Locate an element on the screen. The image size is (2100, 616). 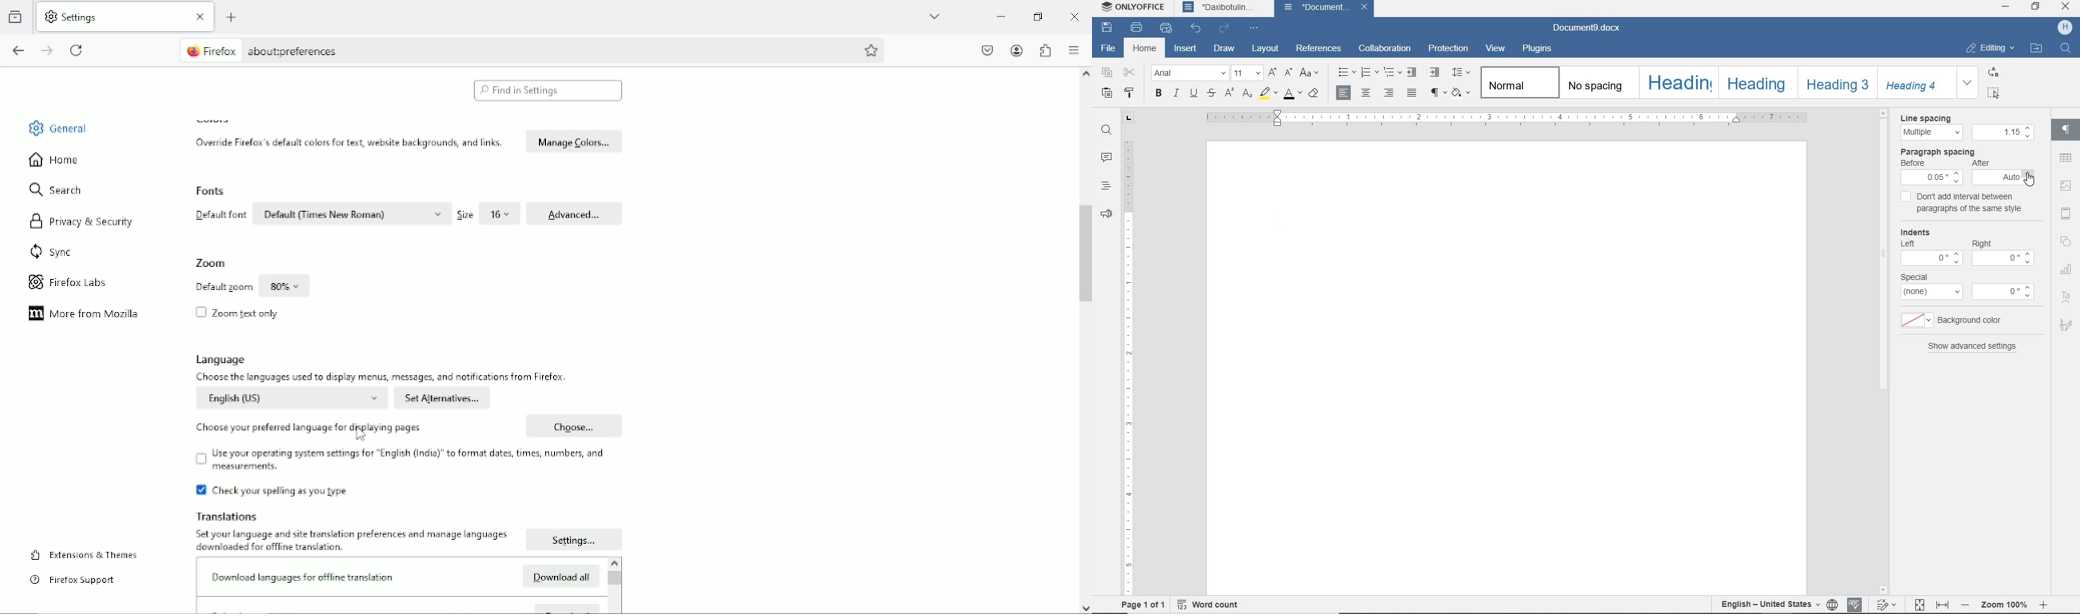
bold is located at coordinates (1158, 94).